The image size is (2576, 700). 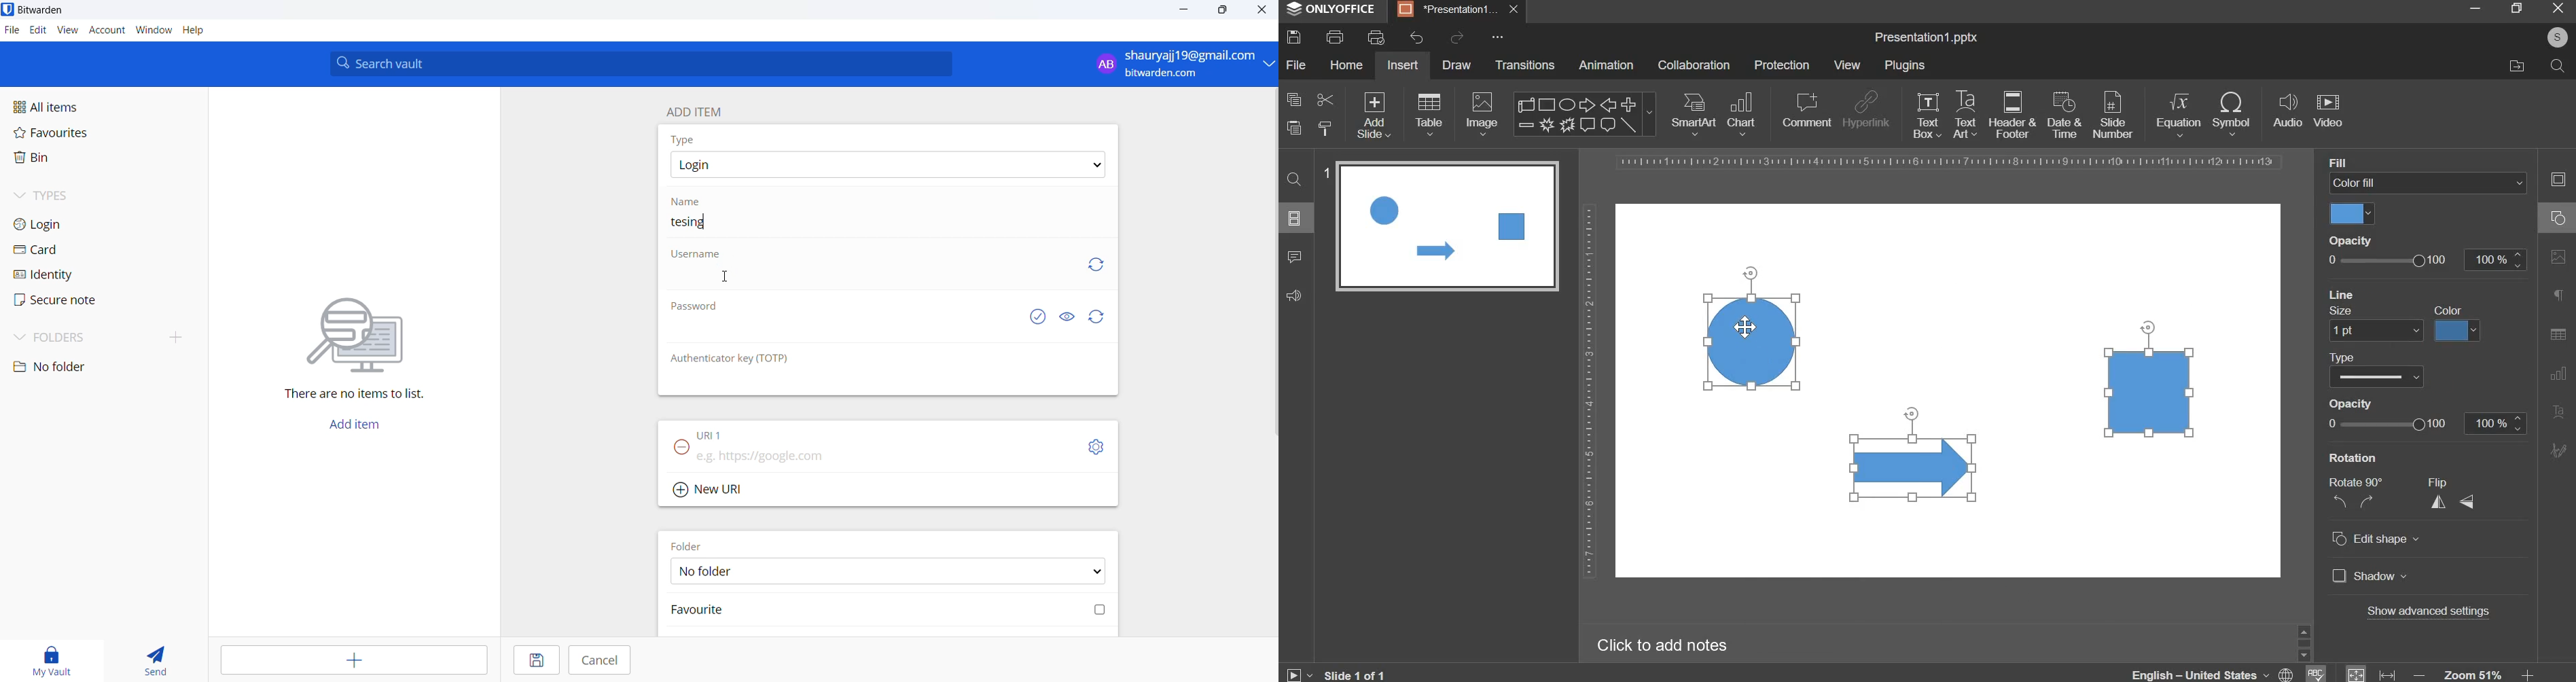 What do you see at coordinates (2457, 330) in the screenshot?
I see `color` at bounding box center [2457, 330].